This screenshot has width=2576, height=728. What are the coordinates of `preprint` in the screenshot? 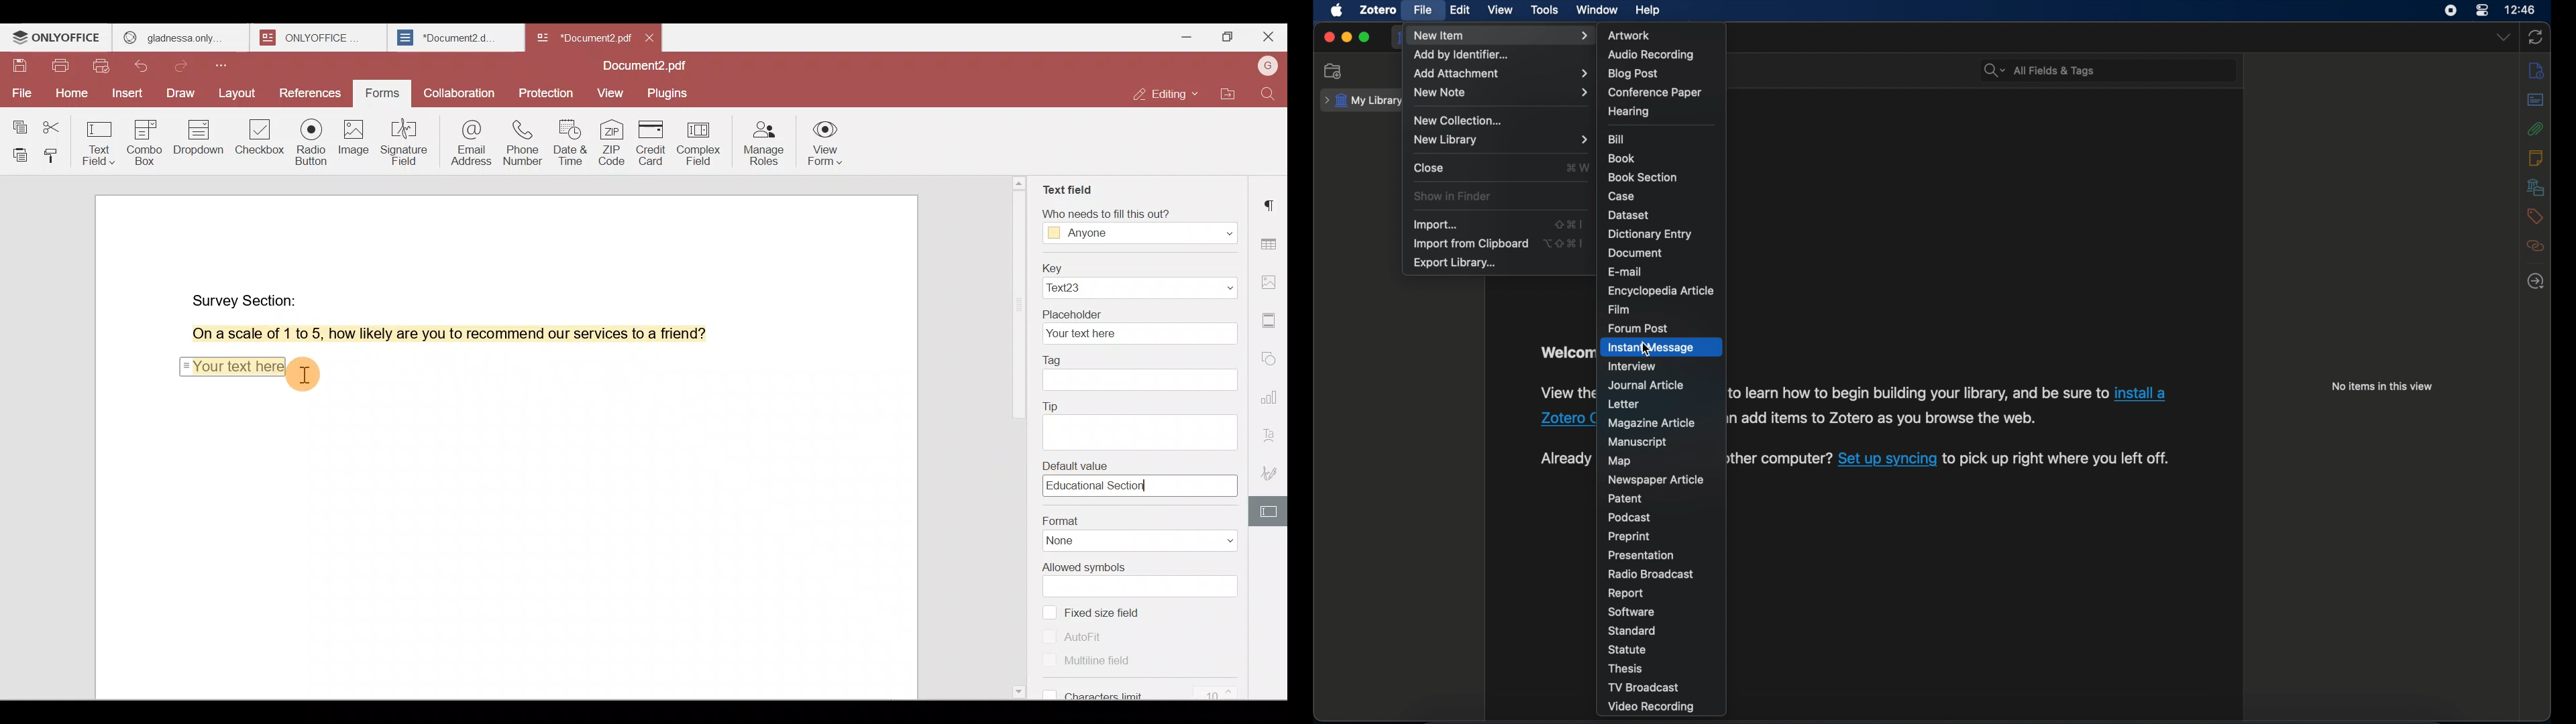 It's located at (1629, 536).